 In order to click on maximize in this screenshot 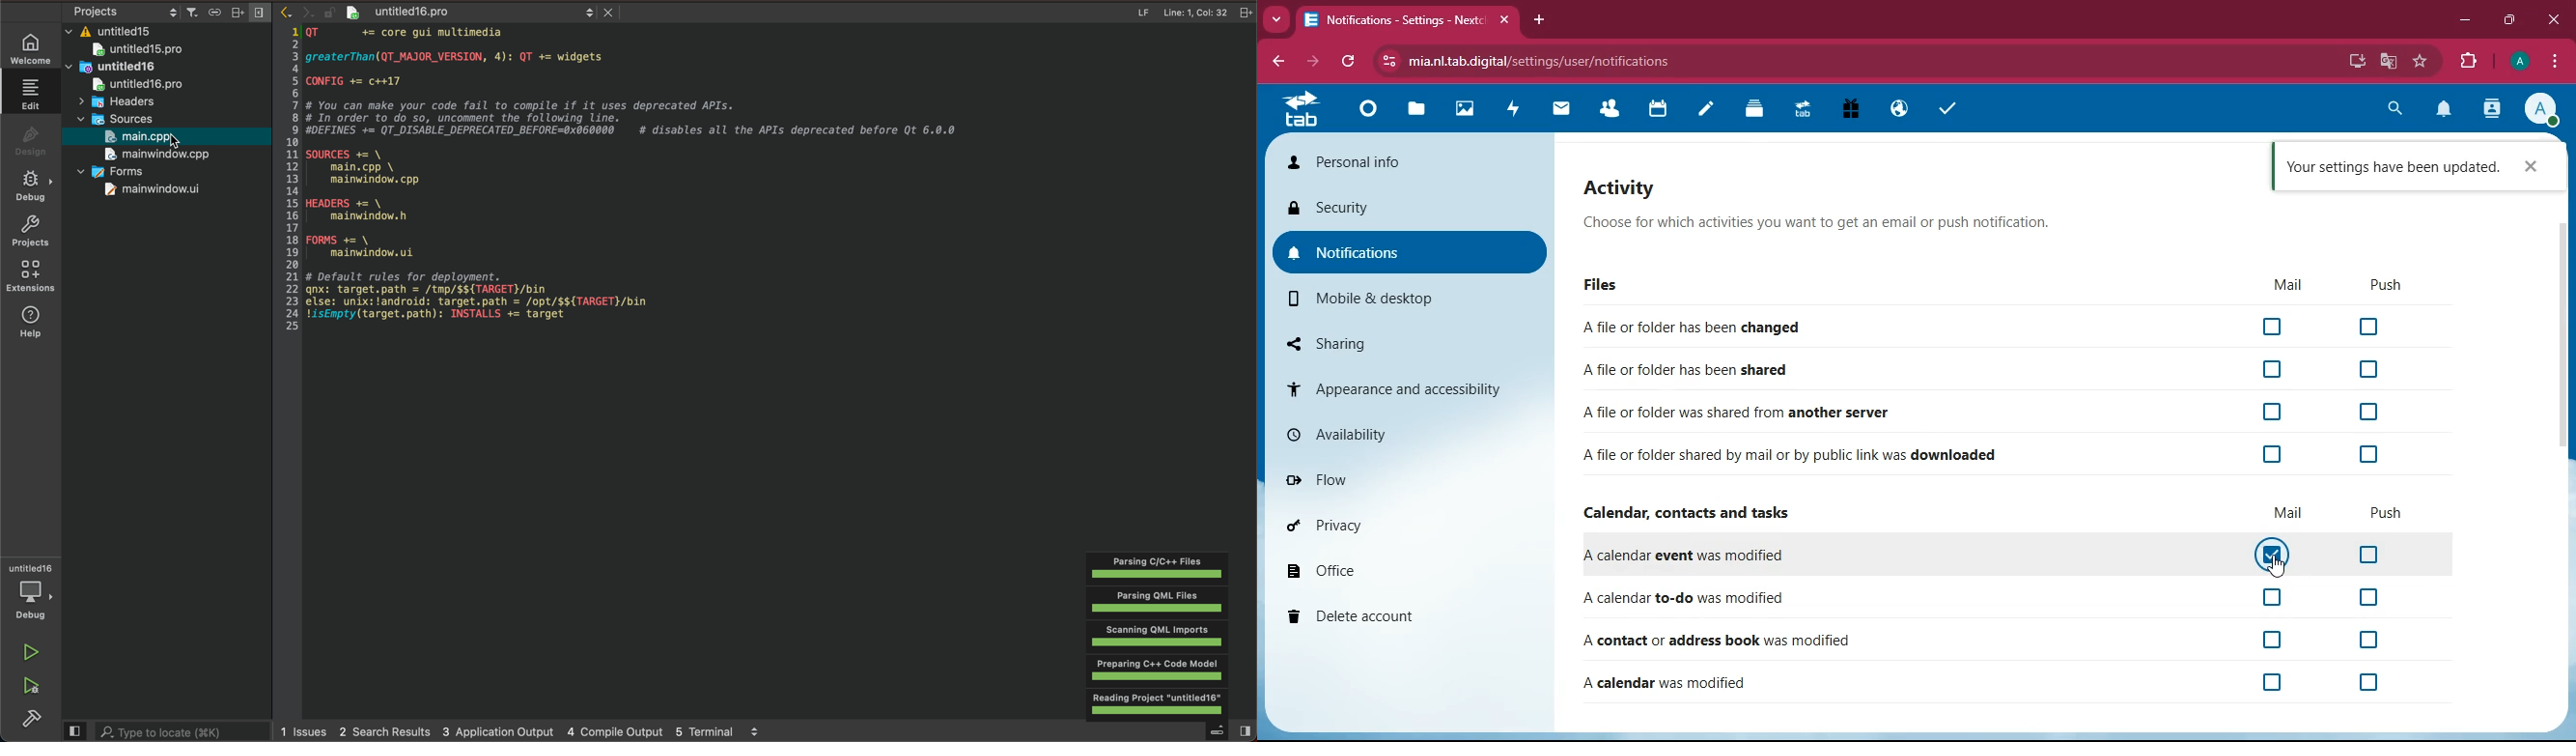, I will do `click(2507, 21)`.